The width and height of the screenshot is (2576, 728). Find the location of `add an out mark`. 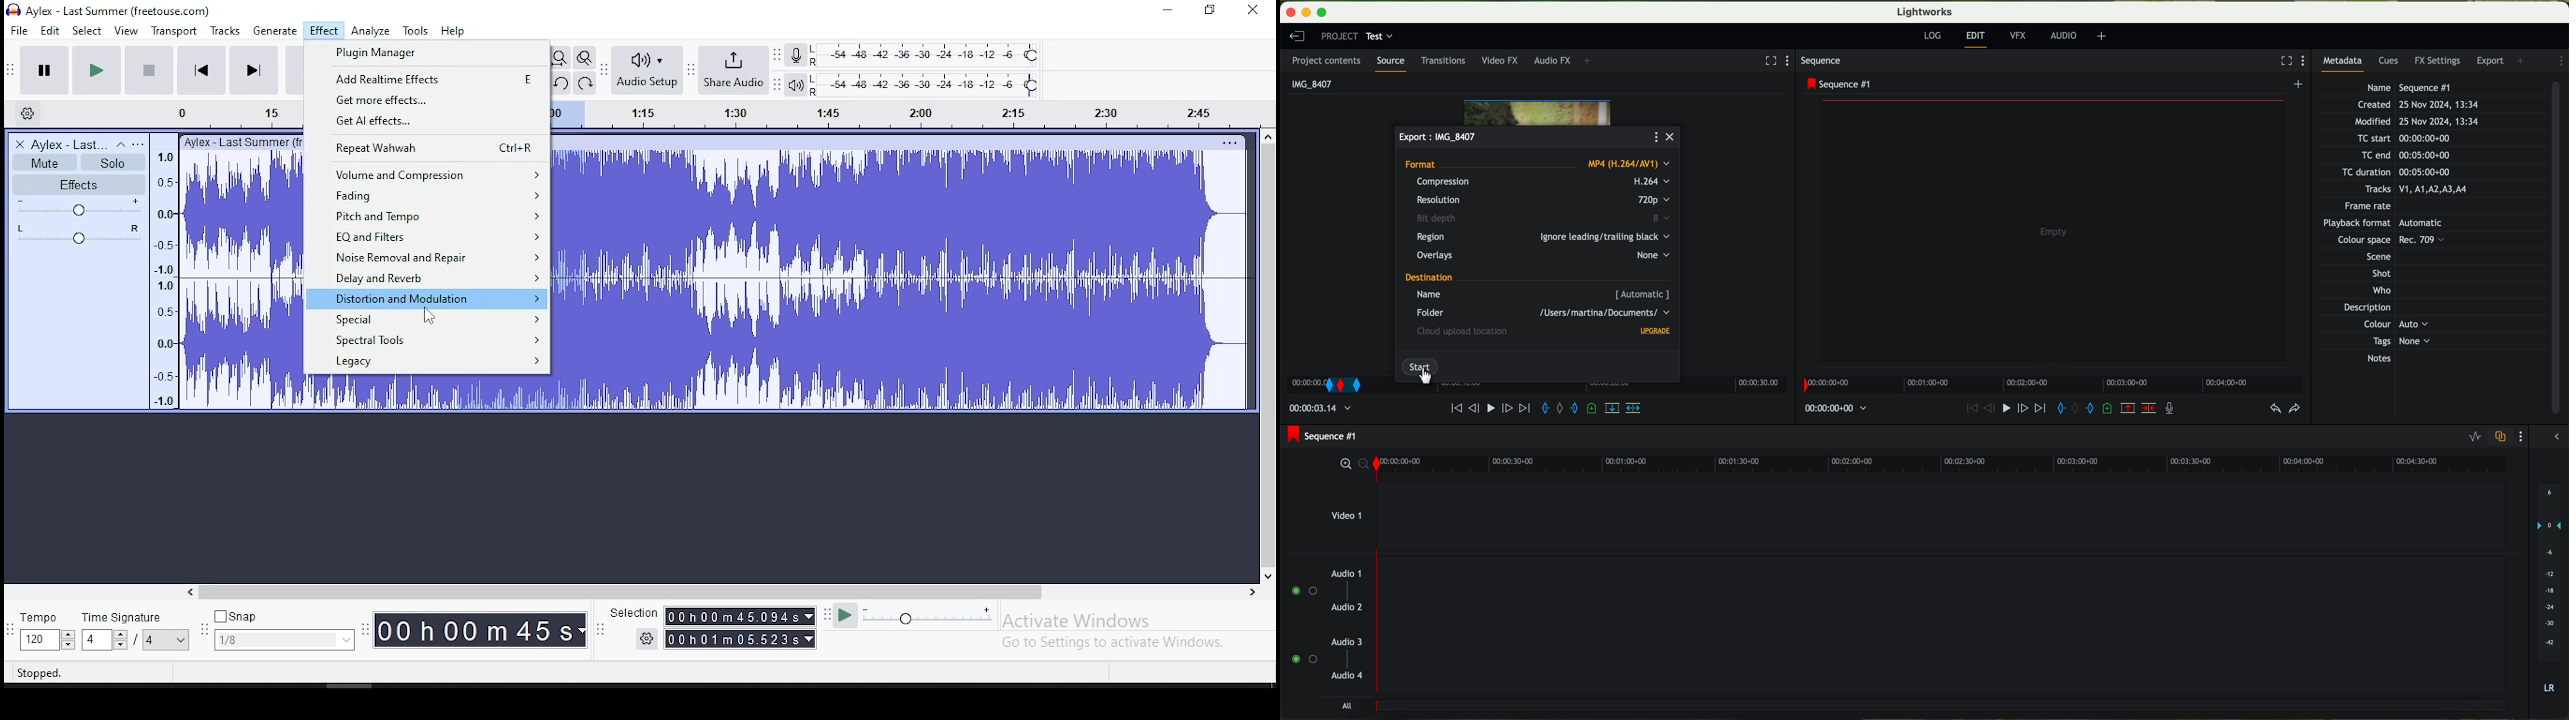

add an out mark is located at coordinates (1574, 411).